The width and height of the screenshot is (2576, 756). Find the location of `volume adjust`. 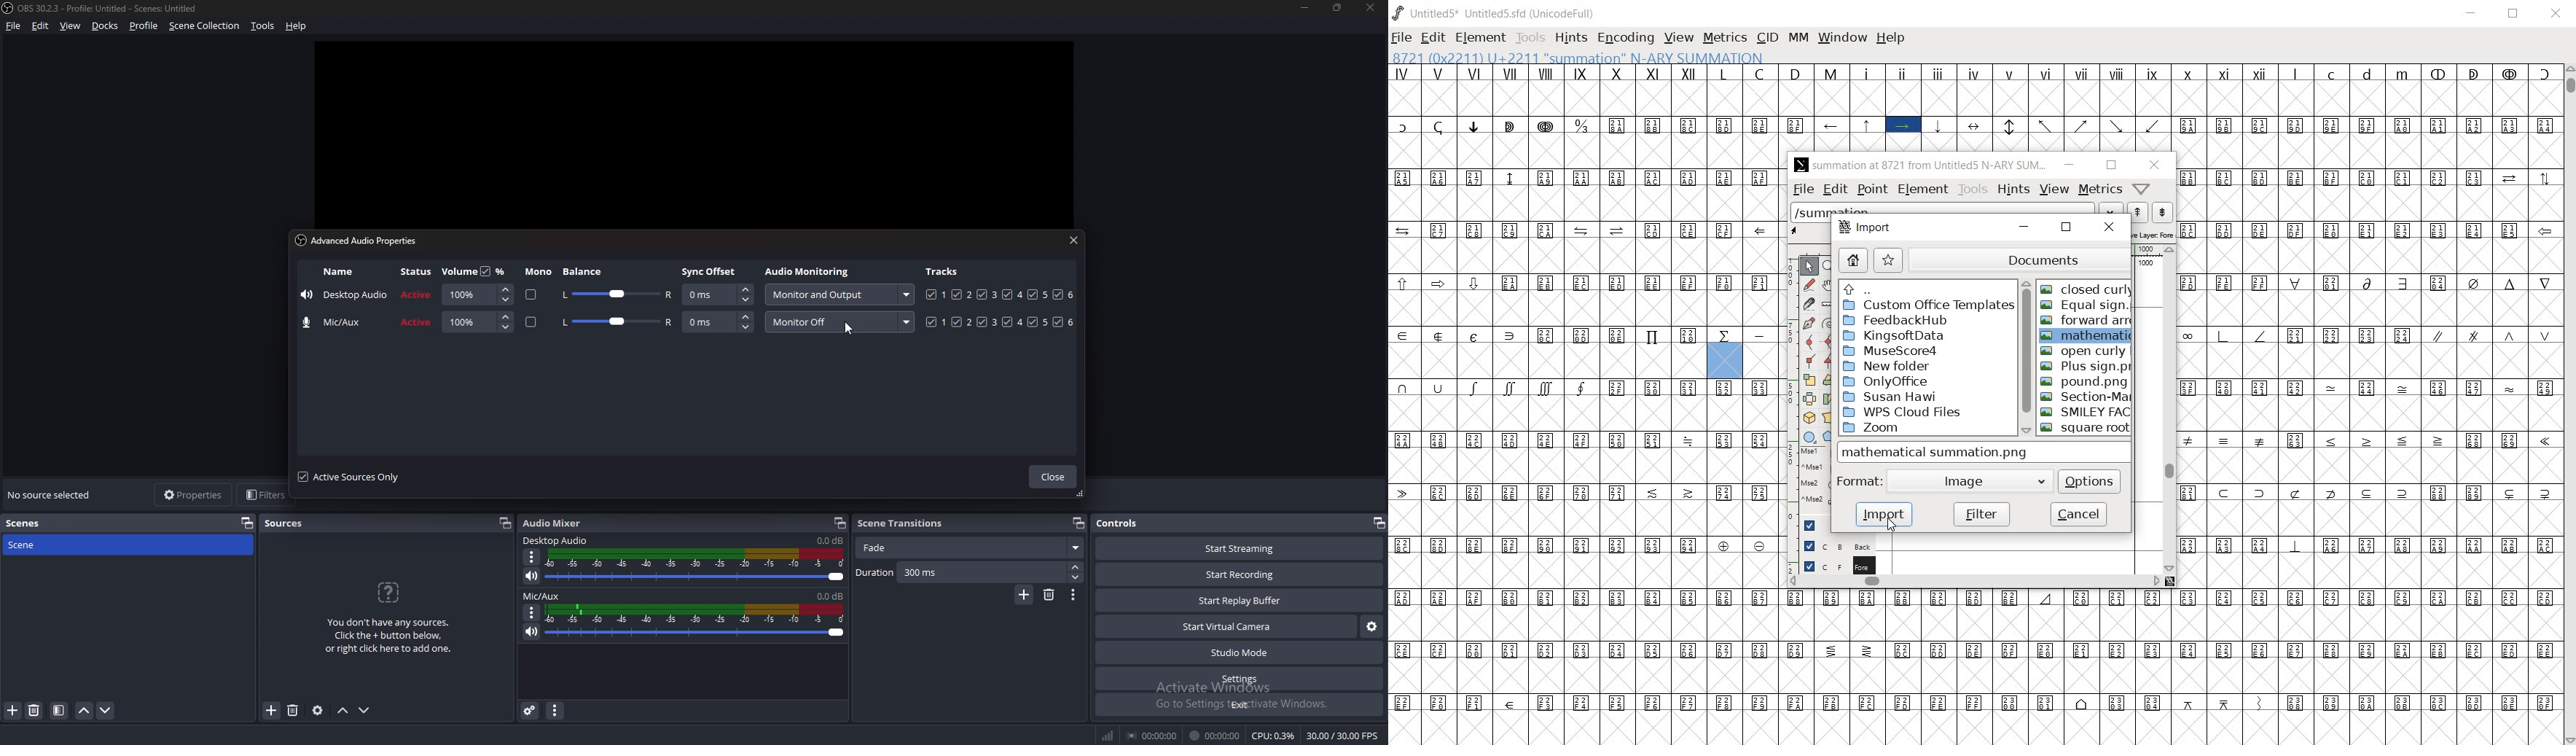

volume adjust is located at coordinates (695, 566).